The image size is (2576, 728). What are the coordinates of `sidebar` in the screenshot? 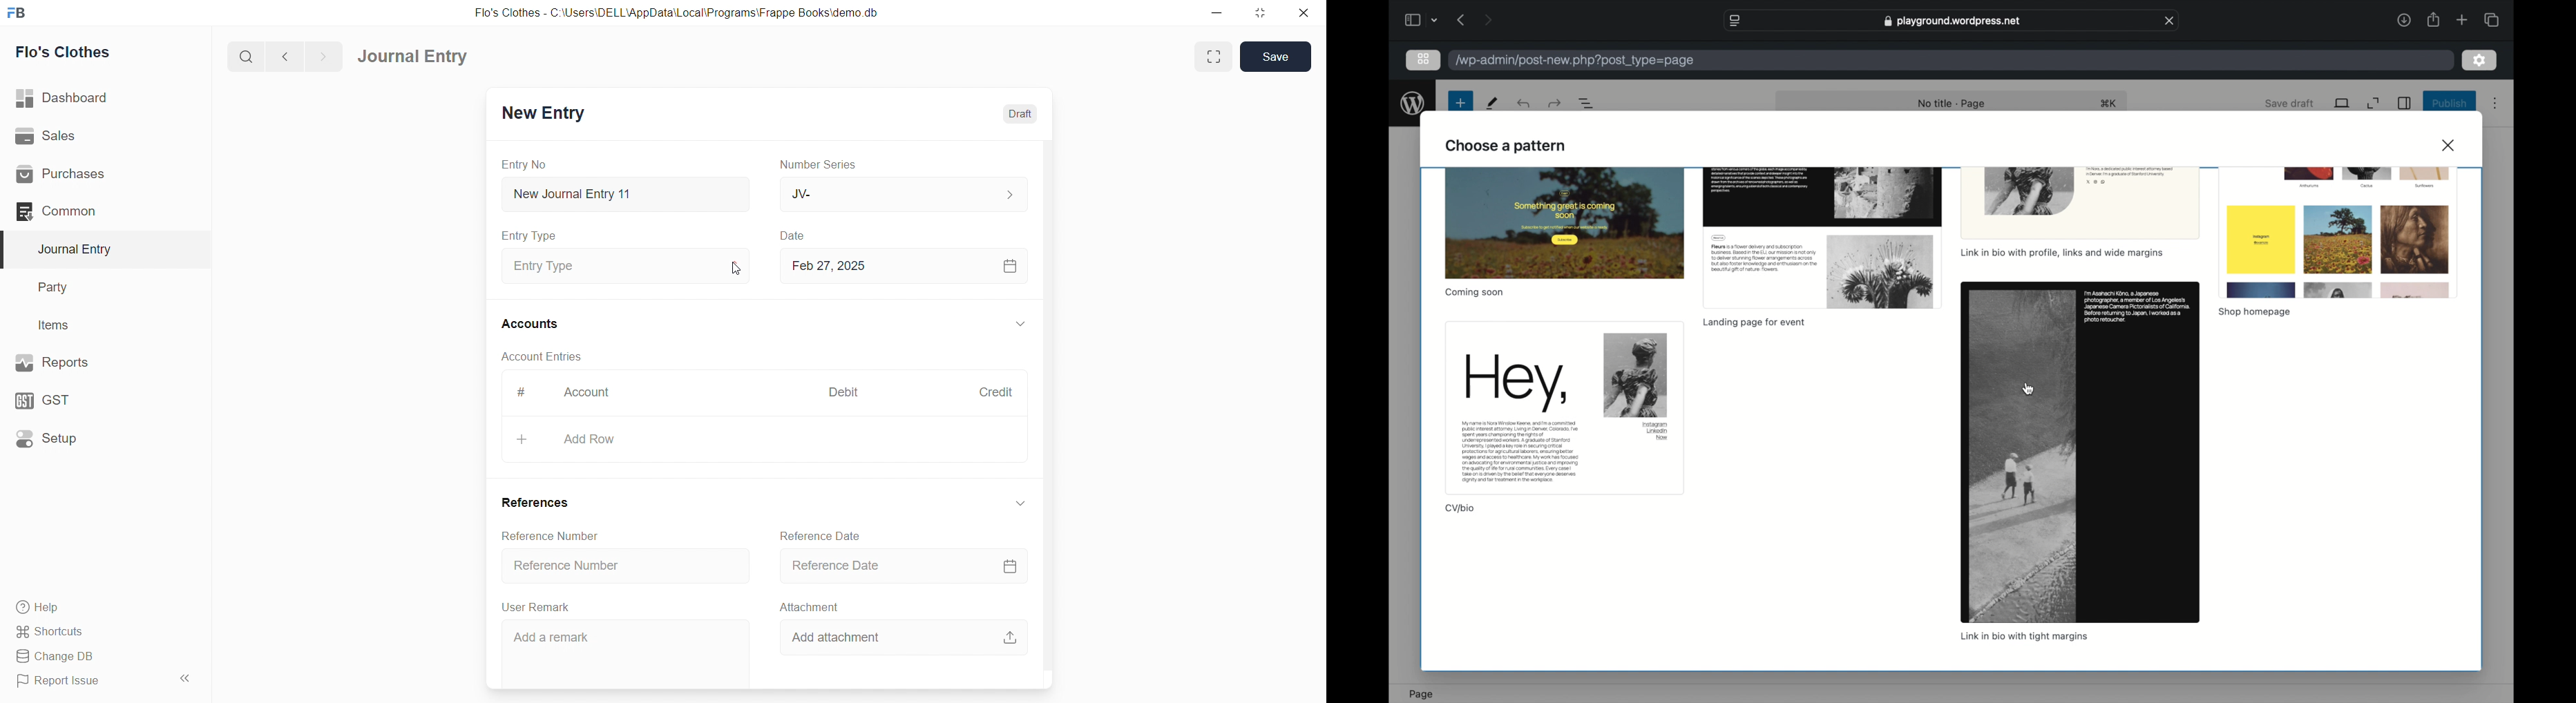 It's located at (1412, 20).